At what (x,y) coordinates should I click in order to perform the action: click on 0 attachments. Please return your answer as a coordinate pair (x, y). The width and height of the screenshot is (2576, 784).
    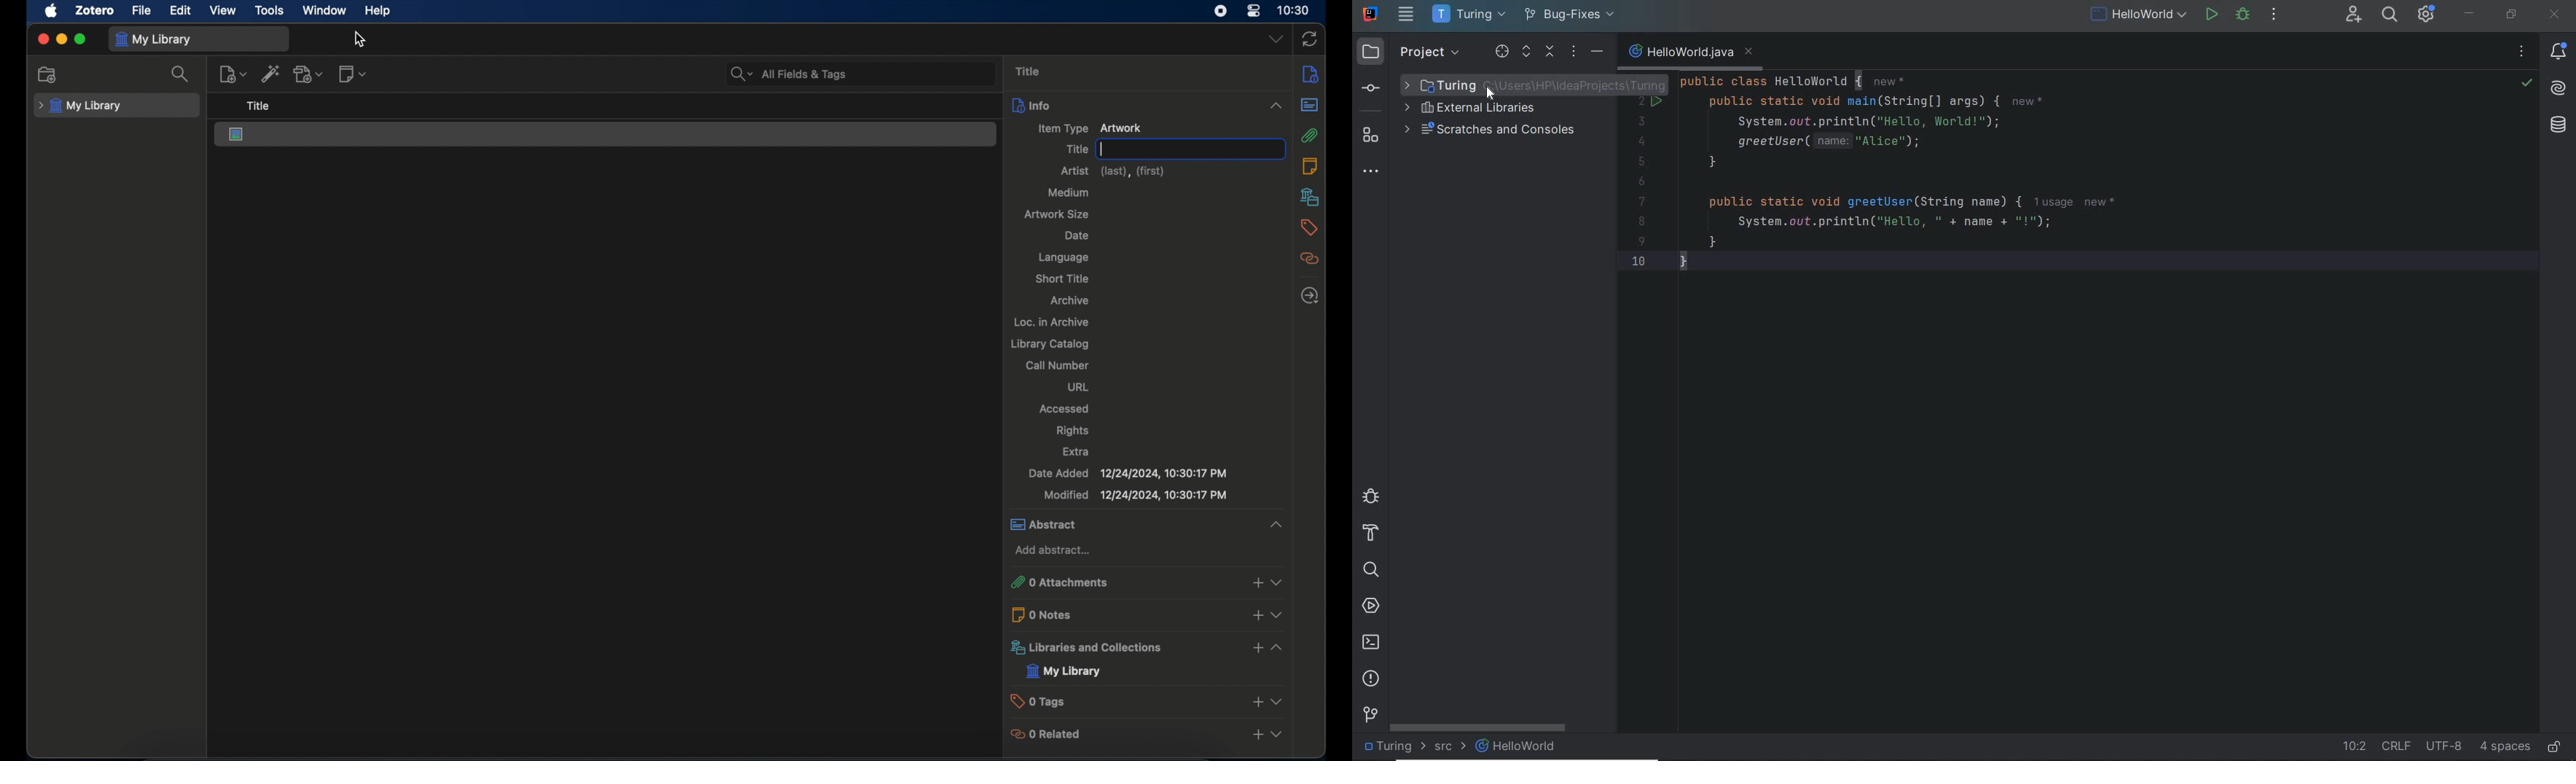
    Looking at the image, I should click on (1070, 582).